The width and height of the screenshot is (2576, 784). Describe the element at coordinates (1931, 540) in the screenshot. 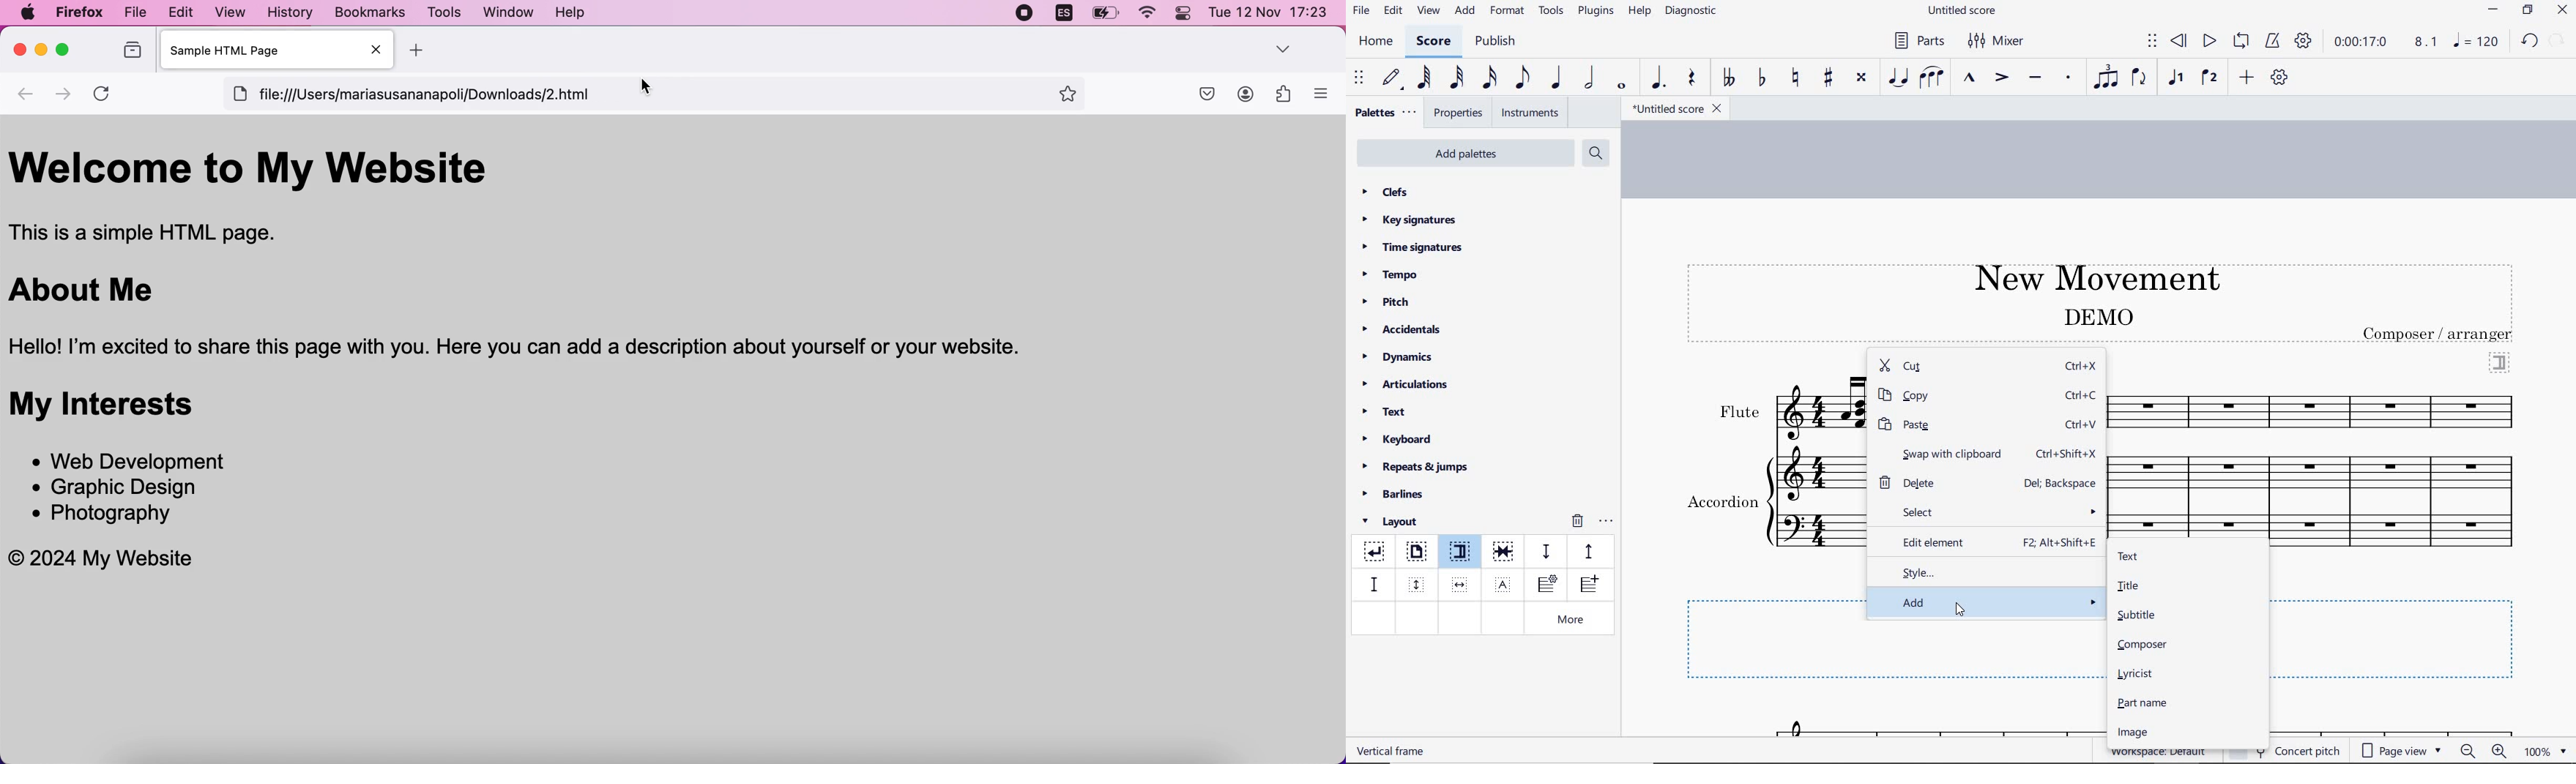

I see `edit element` at that location.